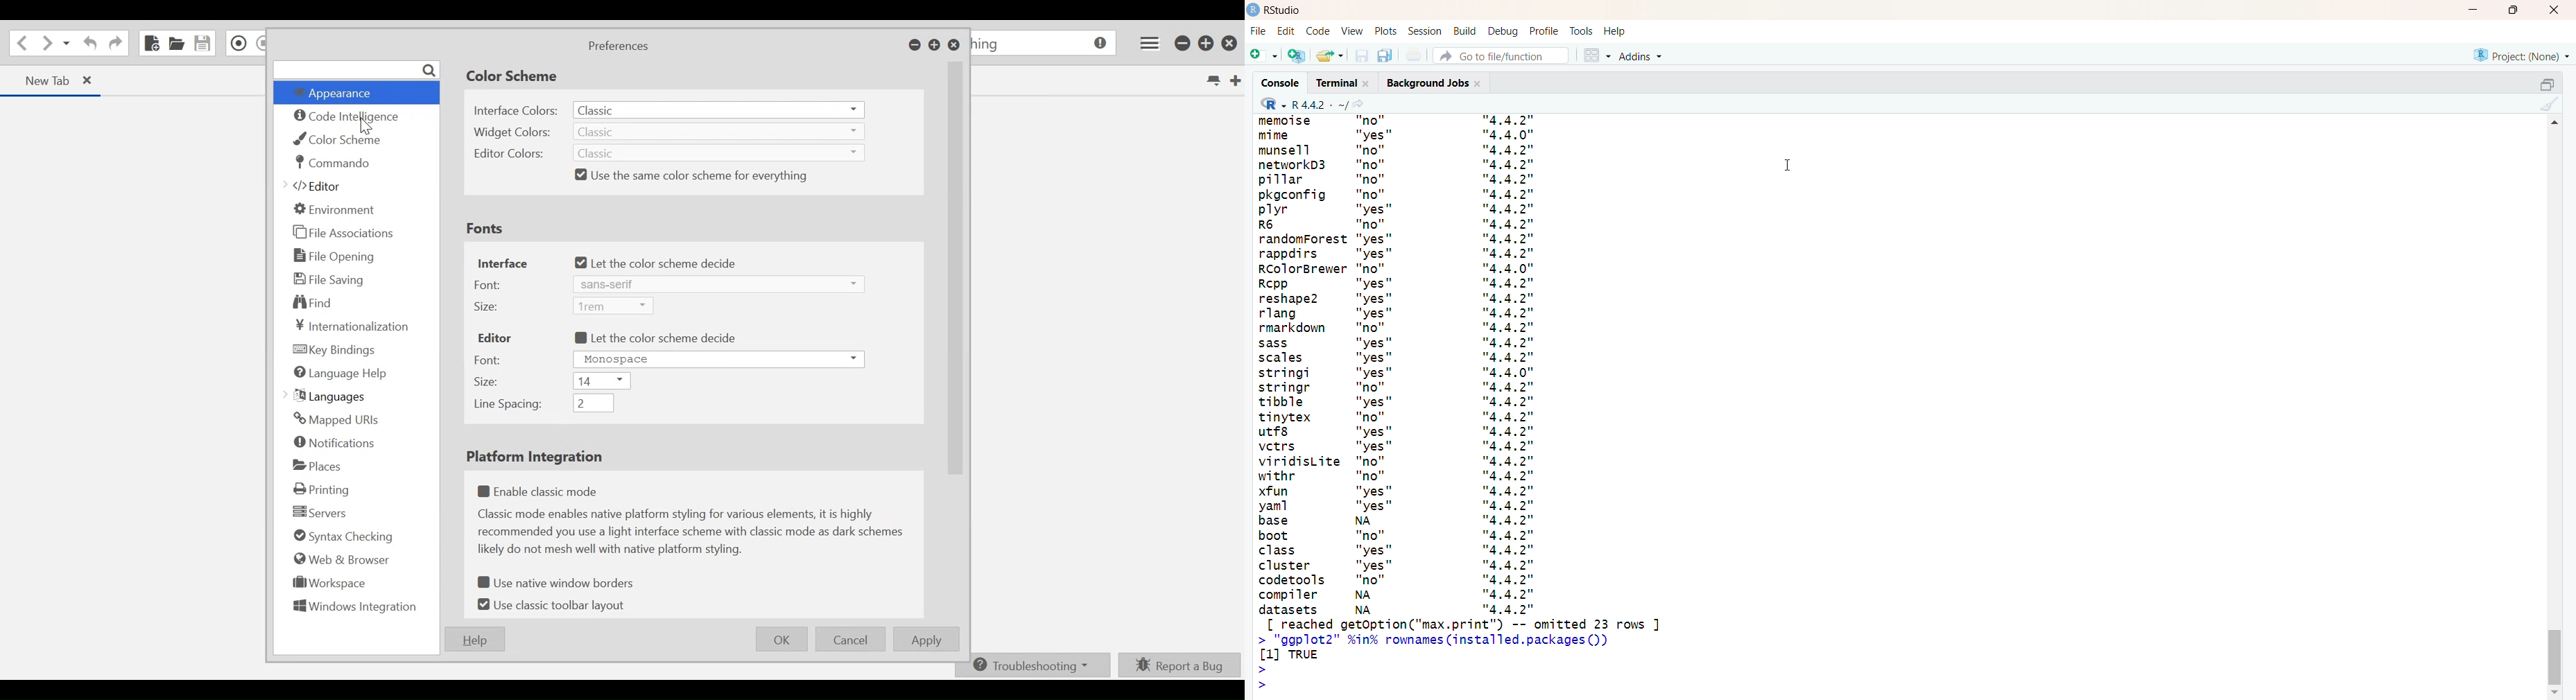 The height and width of the screenshot is (700, 2576). Describe the element at coordinates (1434, 82) in the screenshot. I see `background jobs` at that location.